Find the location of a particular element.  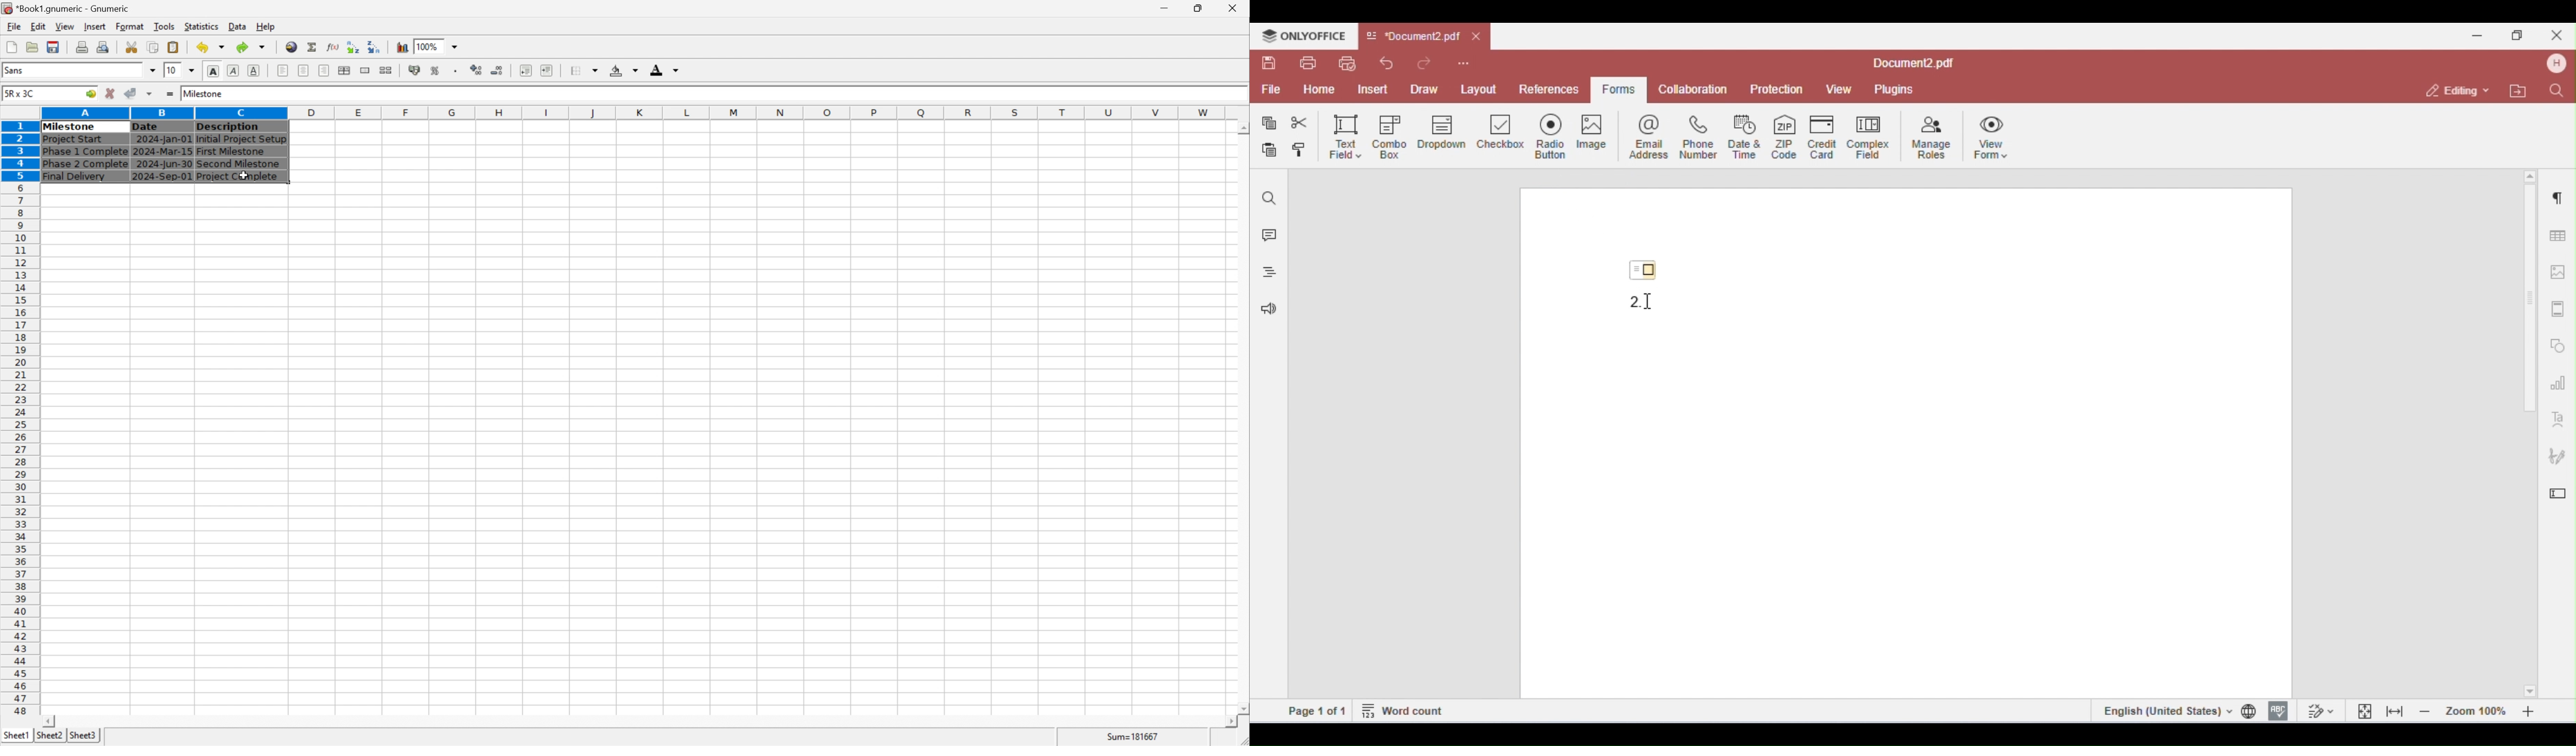

Milestone is located at coordinates (204, 92).